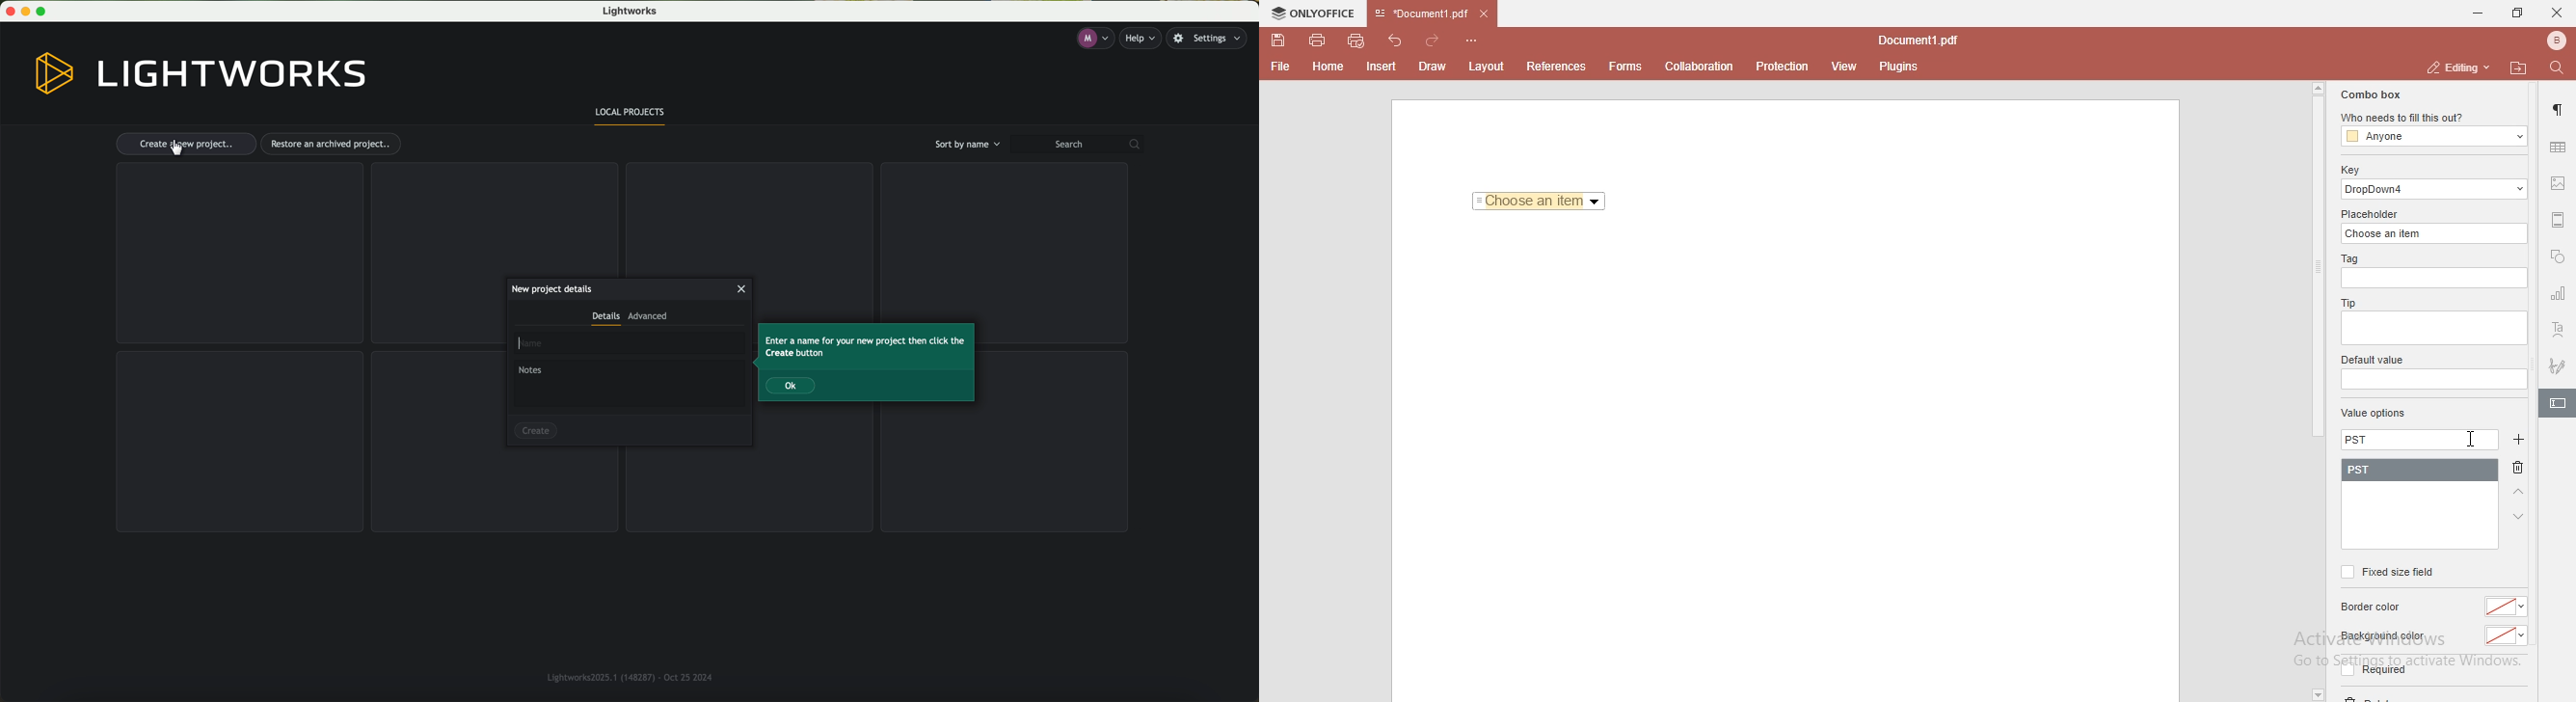  I want to click on anyone, so click(2432, 137).